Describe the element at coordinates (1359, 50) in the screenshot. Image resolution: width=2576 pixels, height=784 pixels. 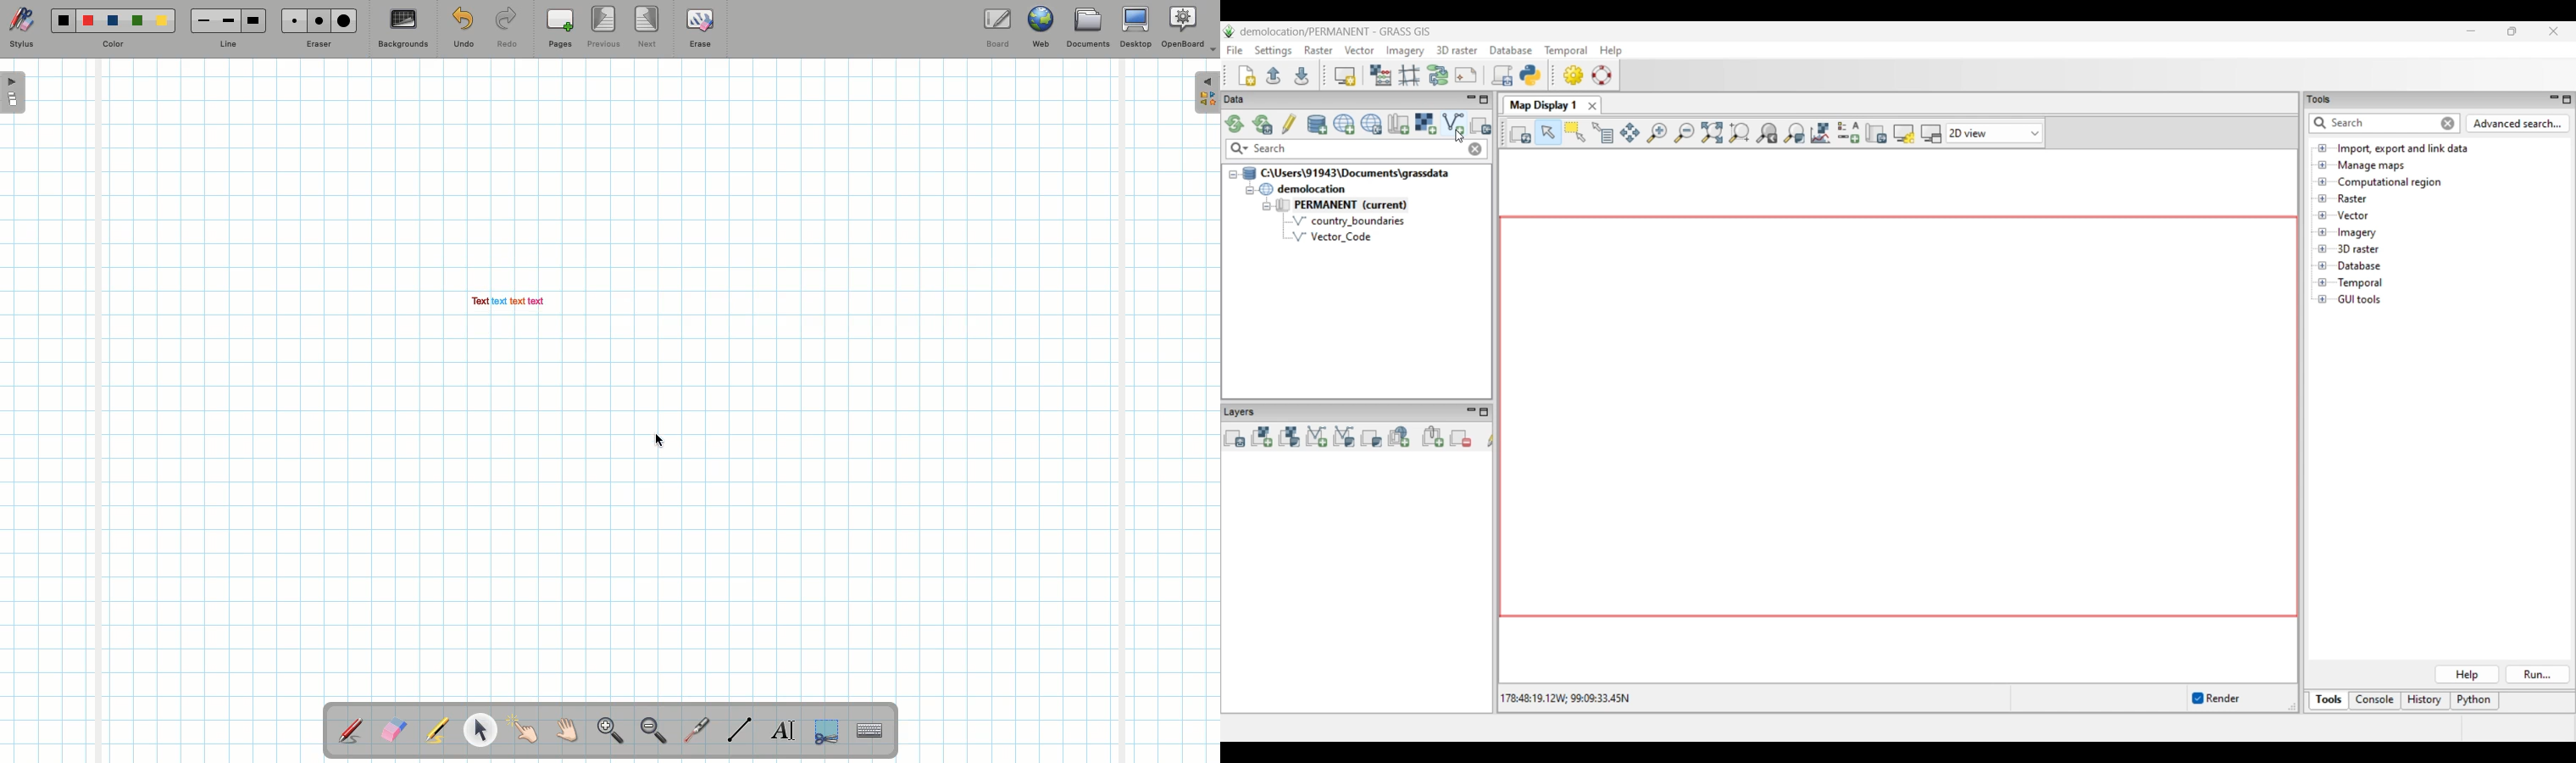
I see `Vector menu` at that location.